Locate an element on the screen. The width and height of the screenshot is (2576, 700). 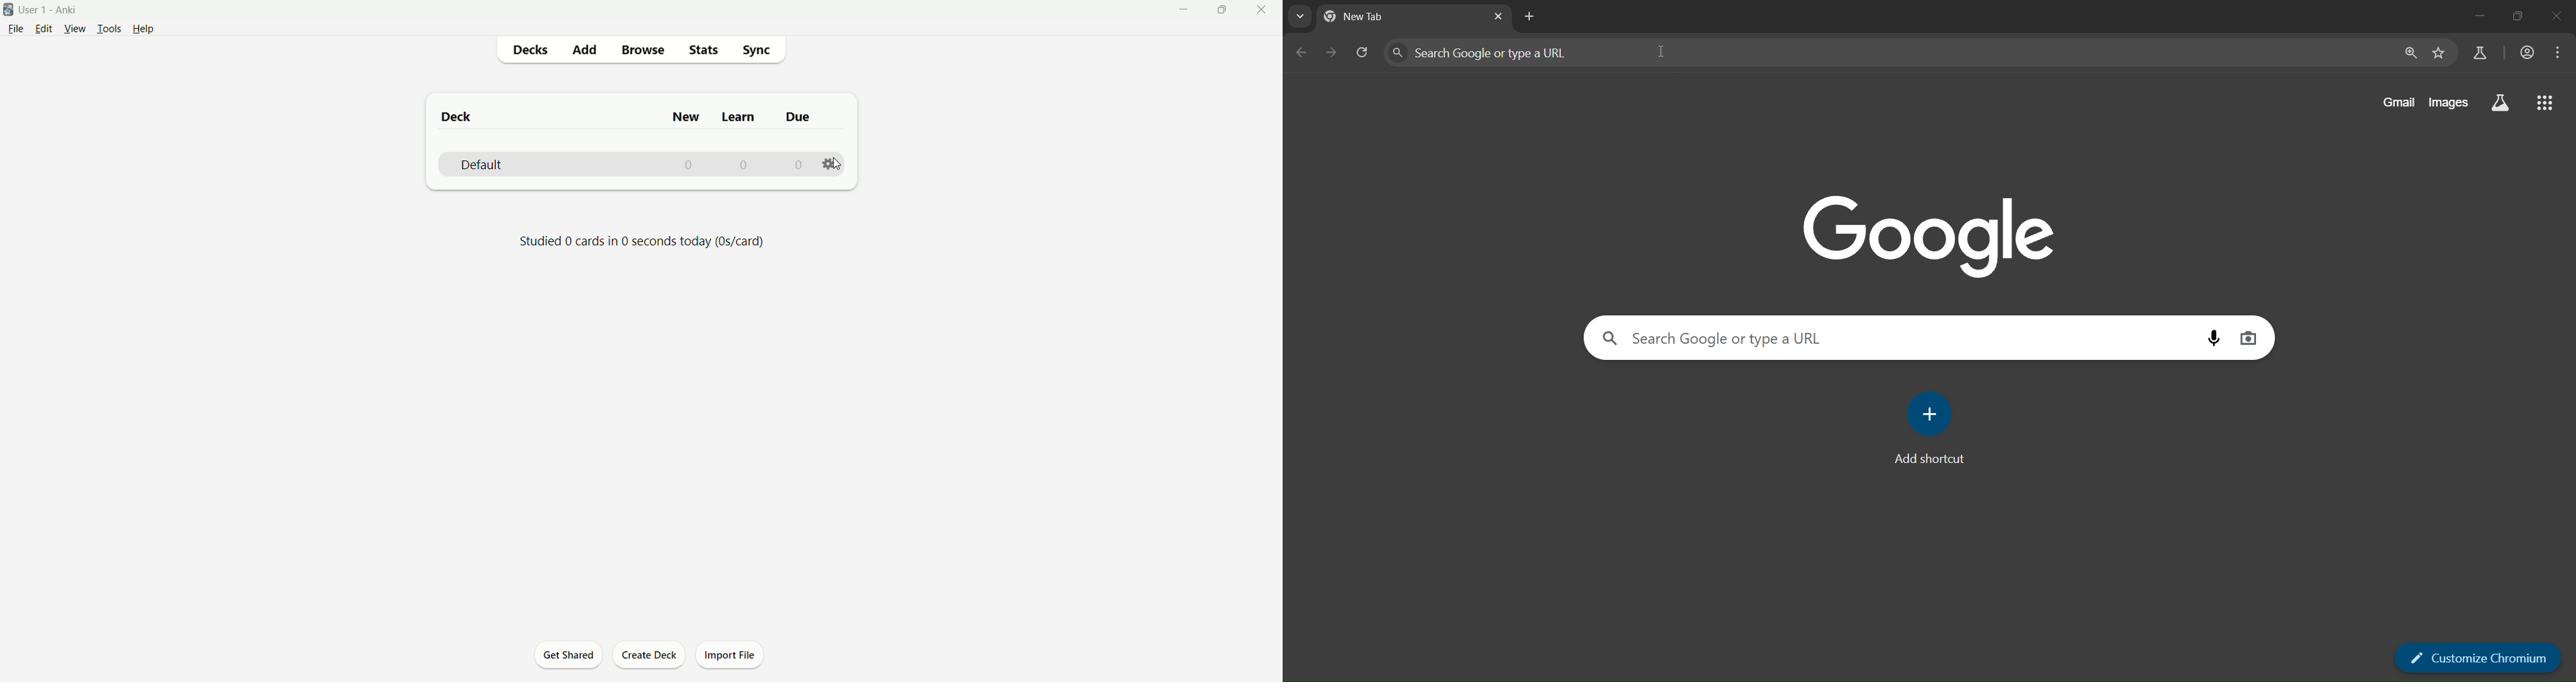
close is located at coordinates (1263, 11).